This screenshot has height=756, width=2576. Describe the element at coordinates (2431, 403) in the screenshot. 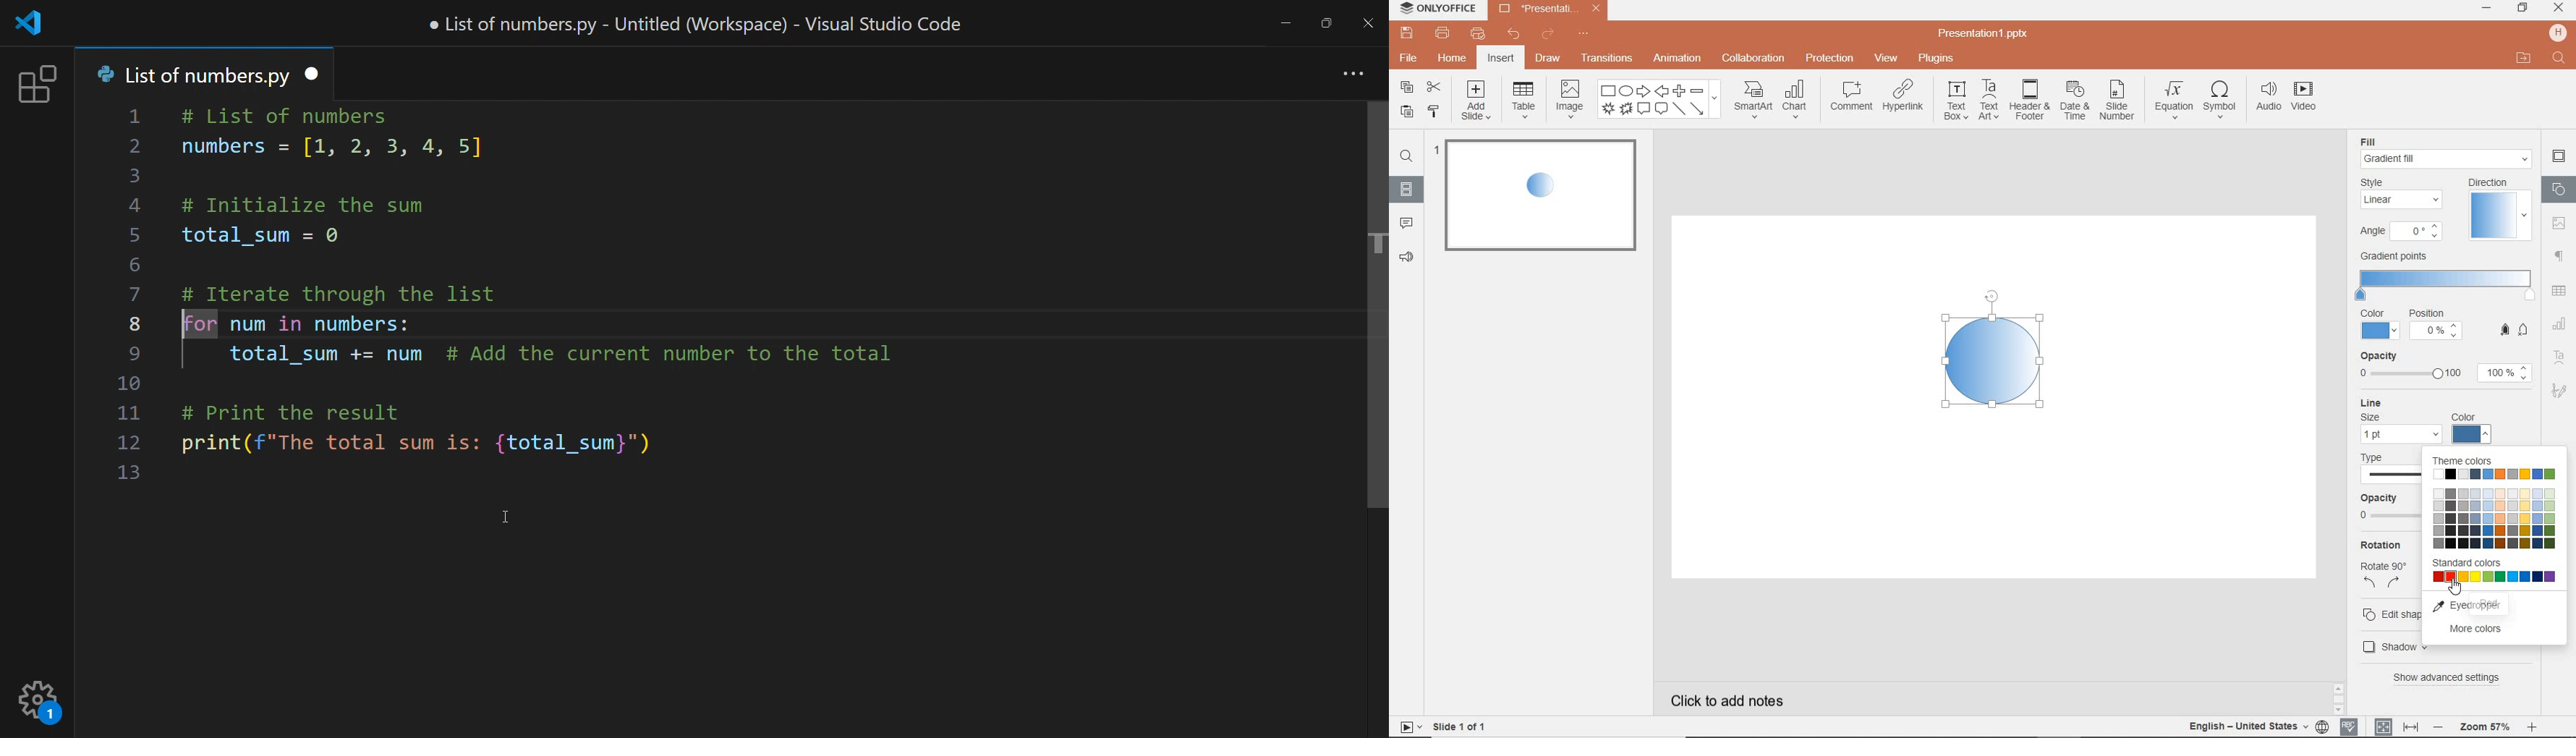

I see `LINE` at that location.